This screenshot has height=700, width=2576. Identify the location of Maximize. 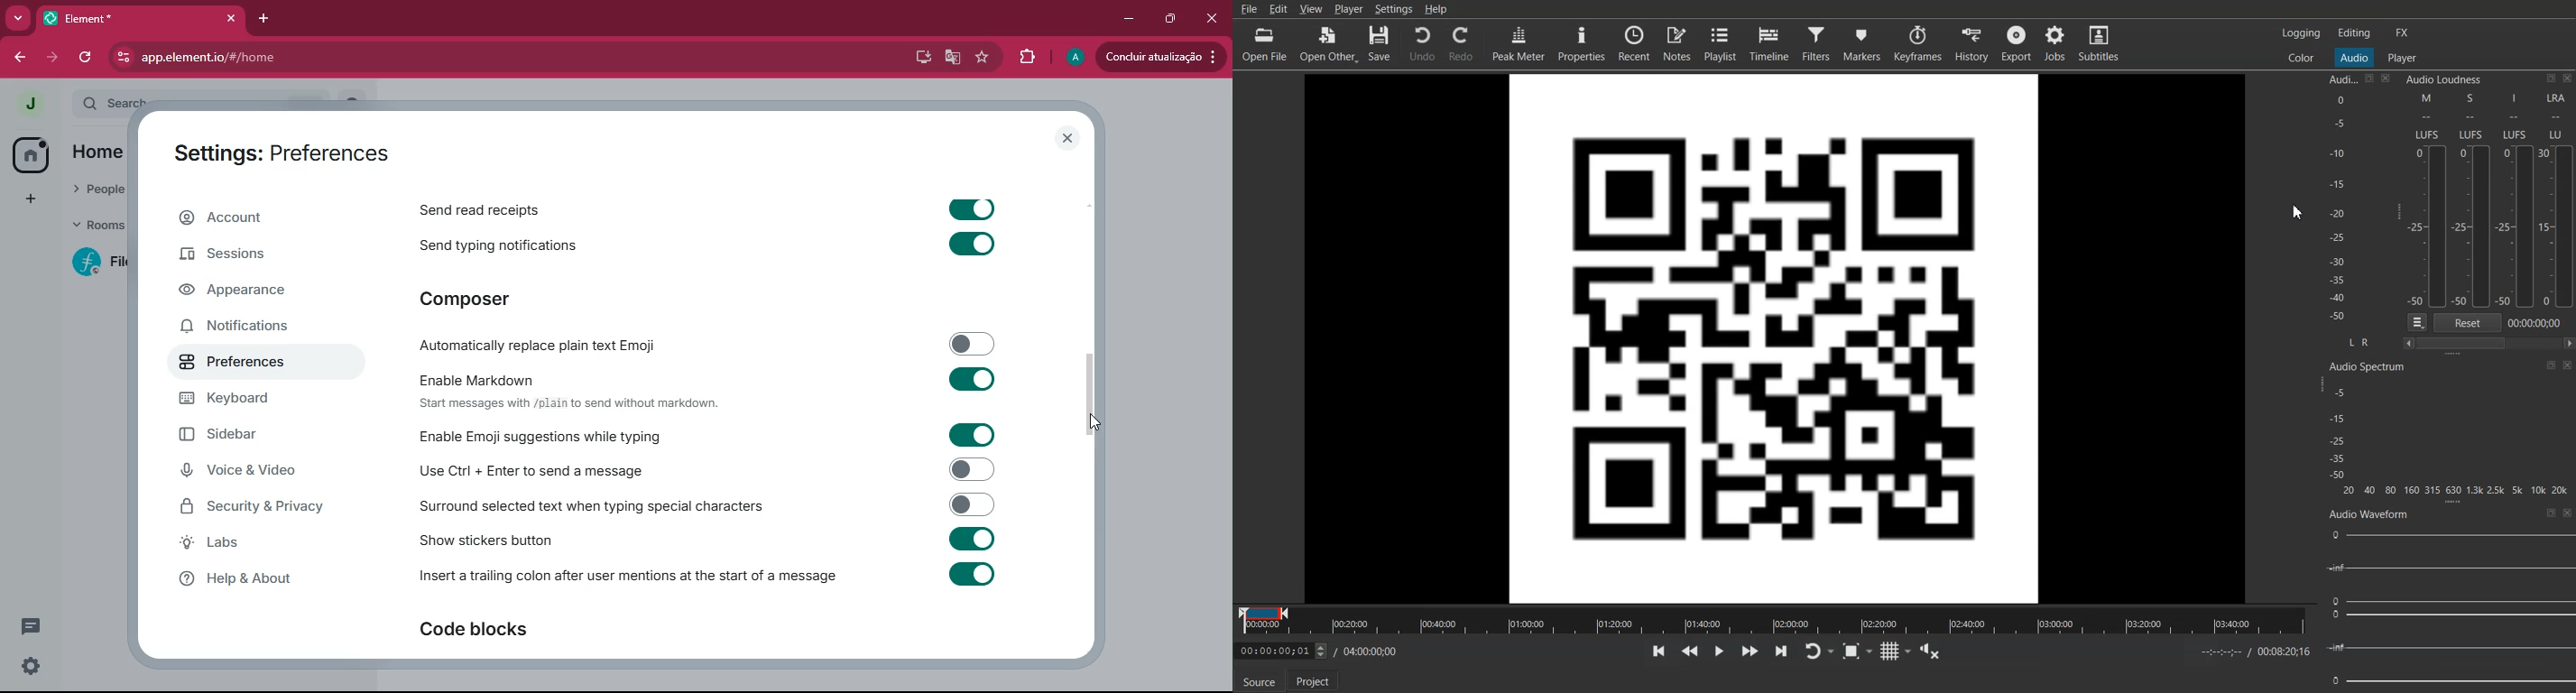
(2552, 512).